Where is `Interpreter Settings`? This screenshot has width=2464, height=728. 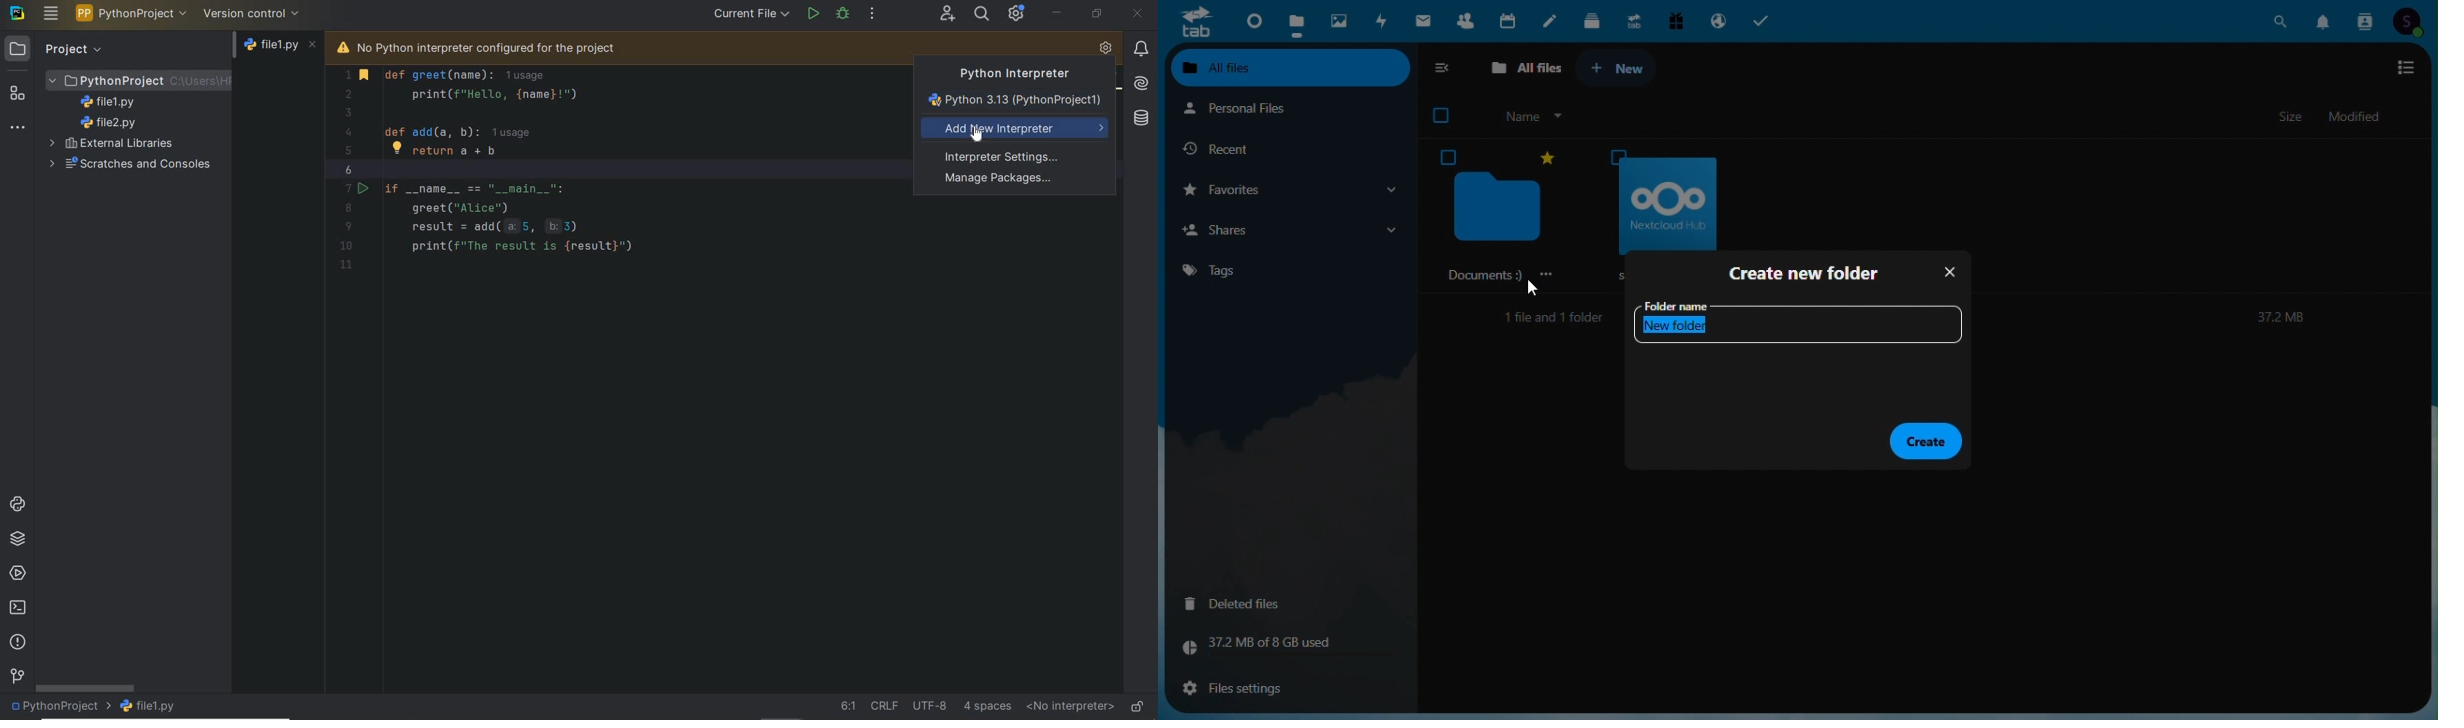
Interpreter Settings is located at coordinates (1006, 156).